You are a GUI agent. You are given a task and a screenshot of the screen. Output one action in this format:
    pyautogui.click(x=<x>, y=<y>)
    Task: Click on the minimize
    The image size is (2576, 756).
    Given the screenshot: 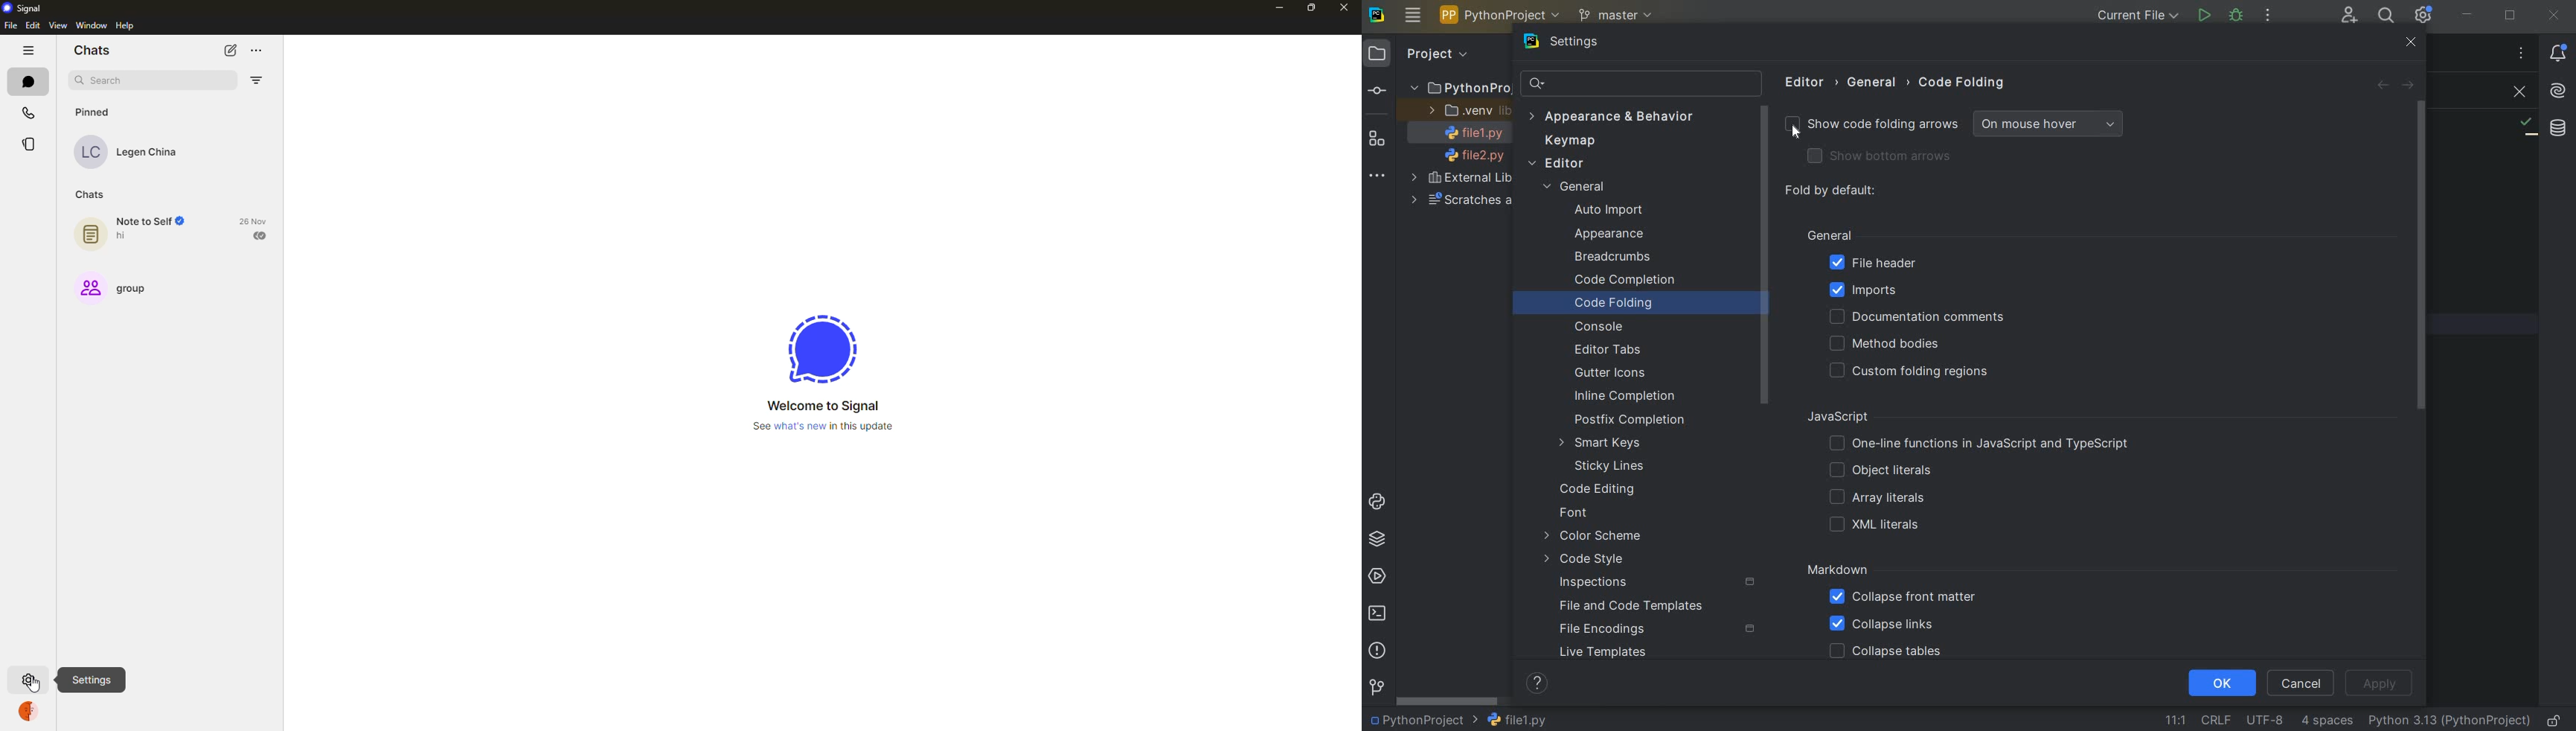 What is the action you would take?
    pyautogui.click(x=1279, y=7)
    